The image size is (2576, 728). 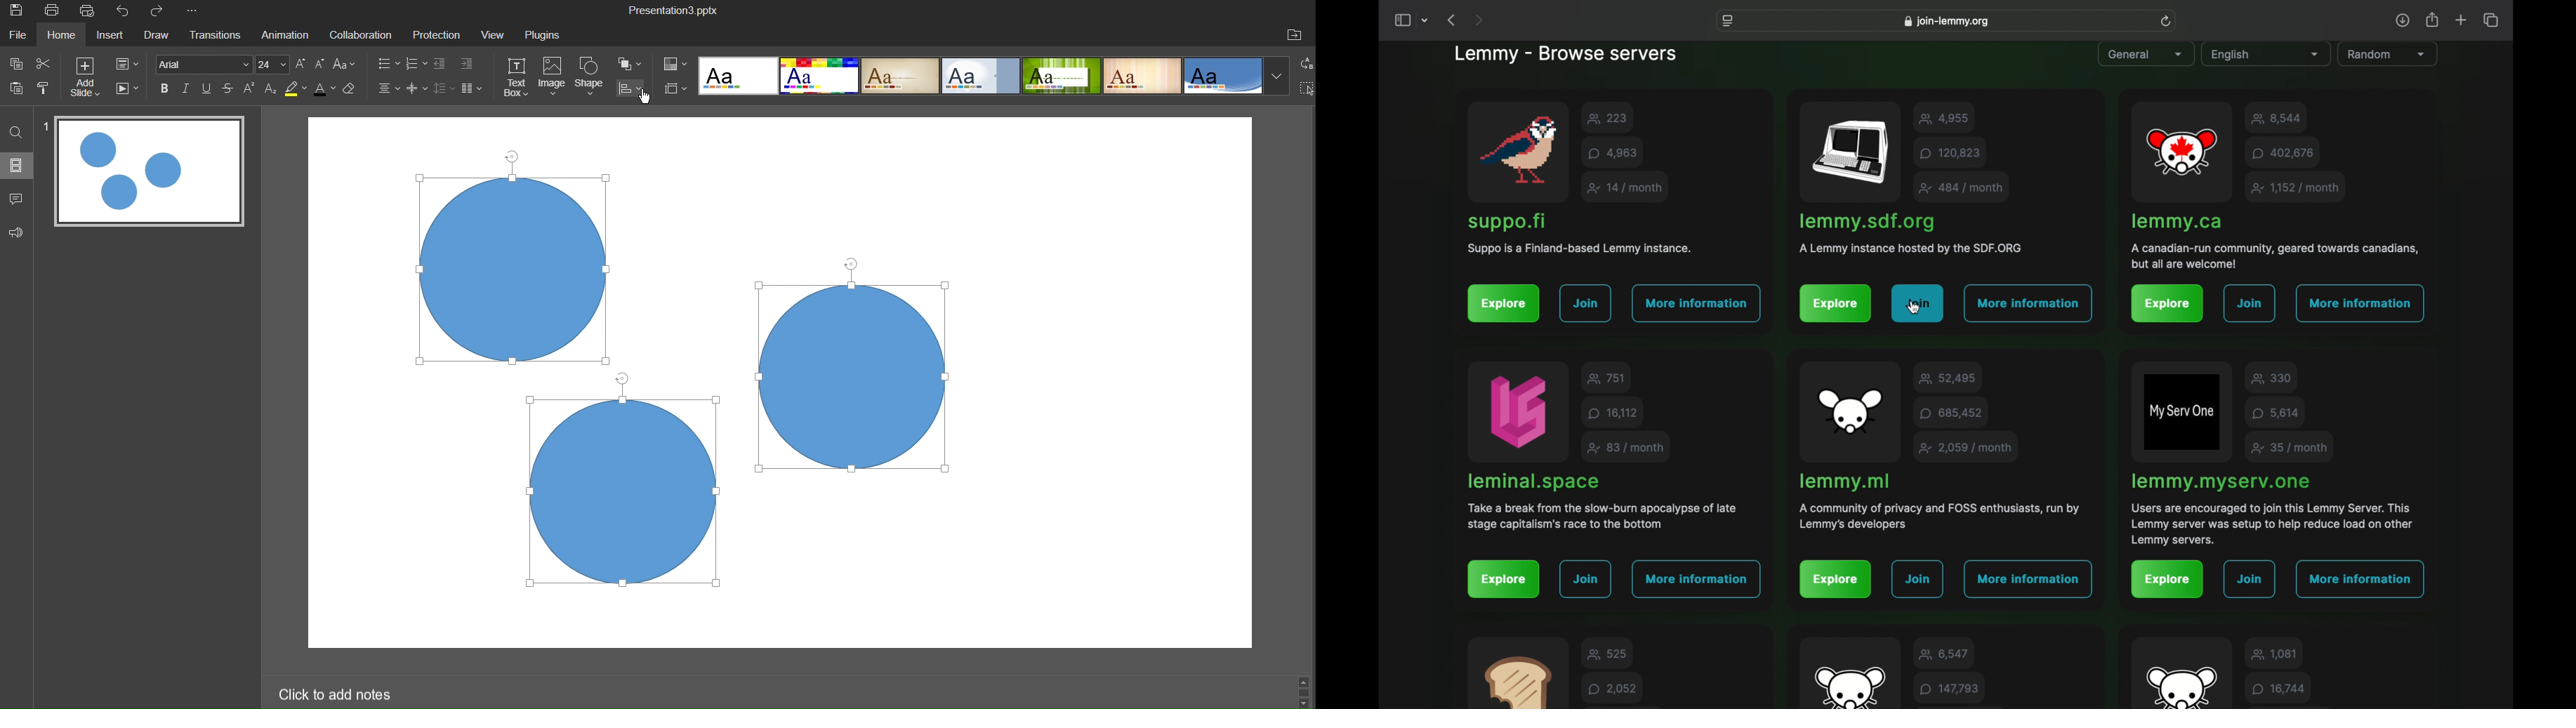 What do you see at coordinates (398, 65) in the screenshot?
I see `Lists` at bounding box center [398, 65].